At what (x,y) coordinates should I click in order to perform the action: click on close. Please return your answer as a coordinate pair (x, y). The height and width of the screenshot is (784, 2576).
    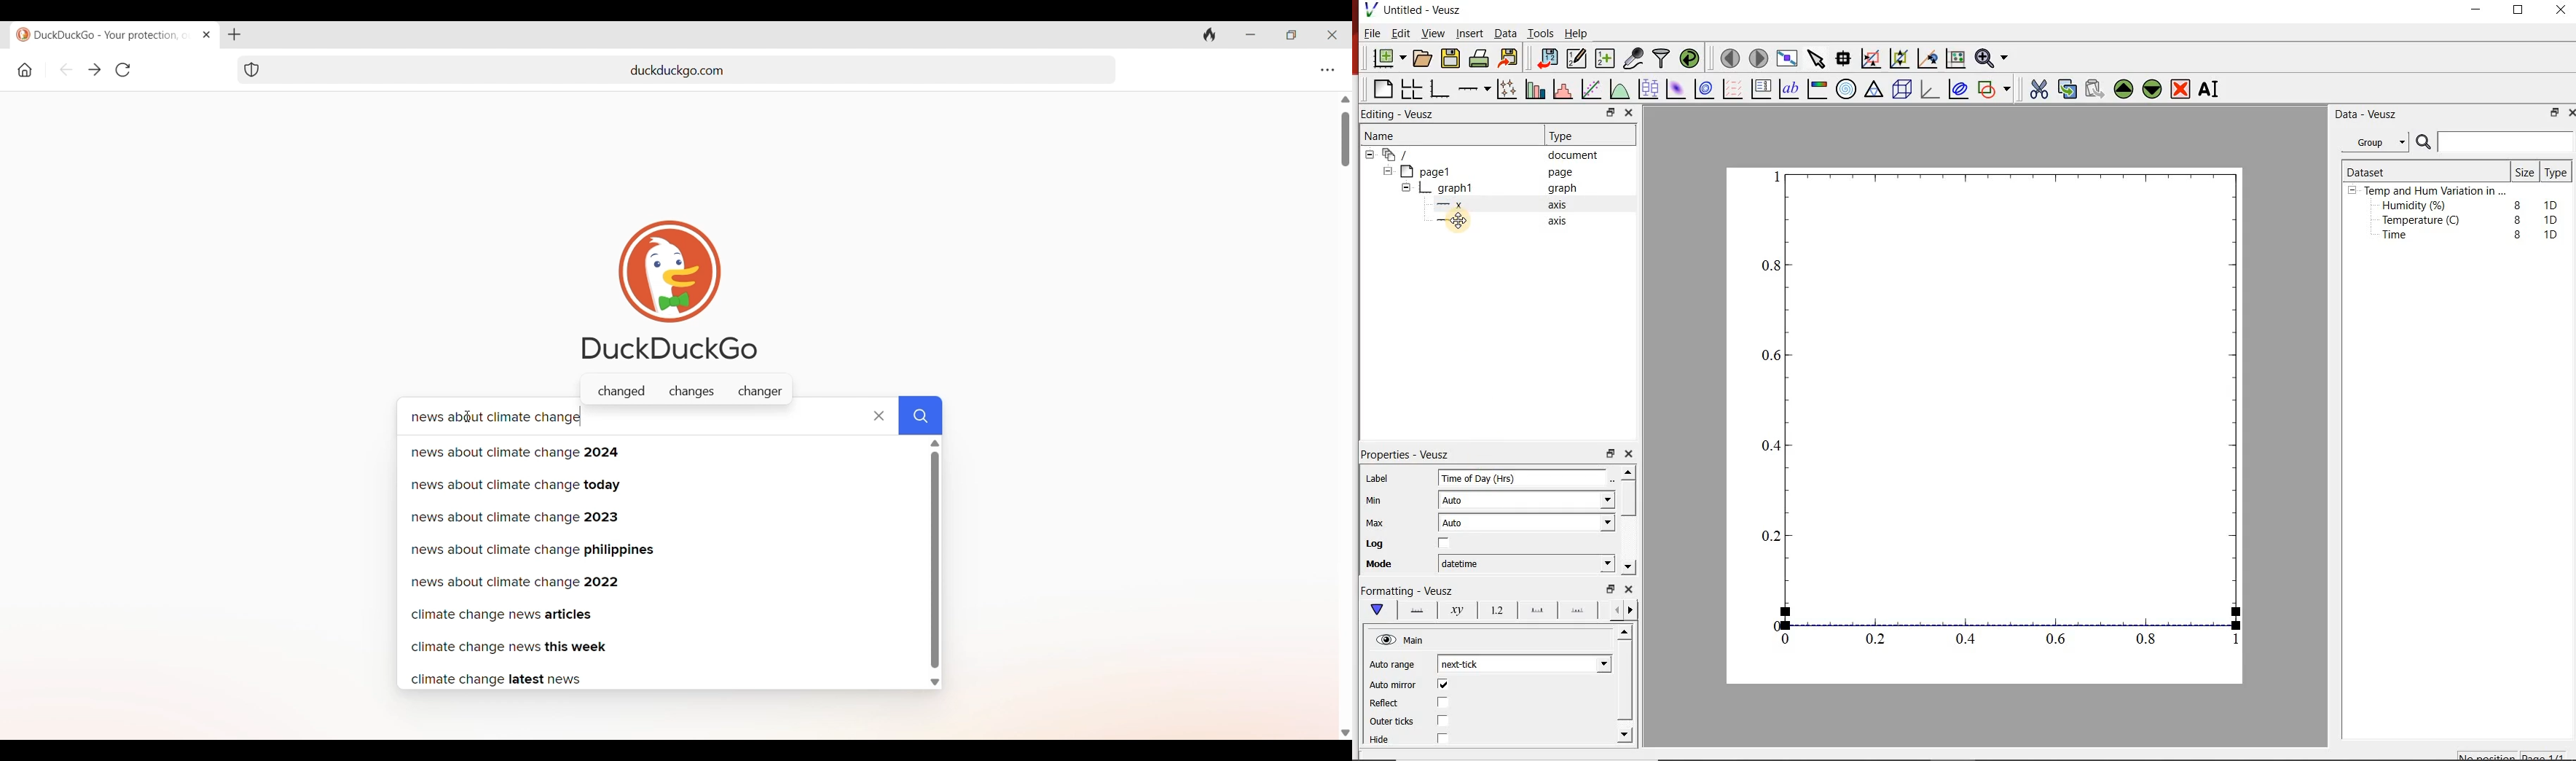
    Looking at the image, I should click on (1630, 590).